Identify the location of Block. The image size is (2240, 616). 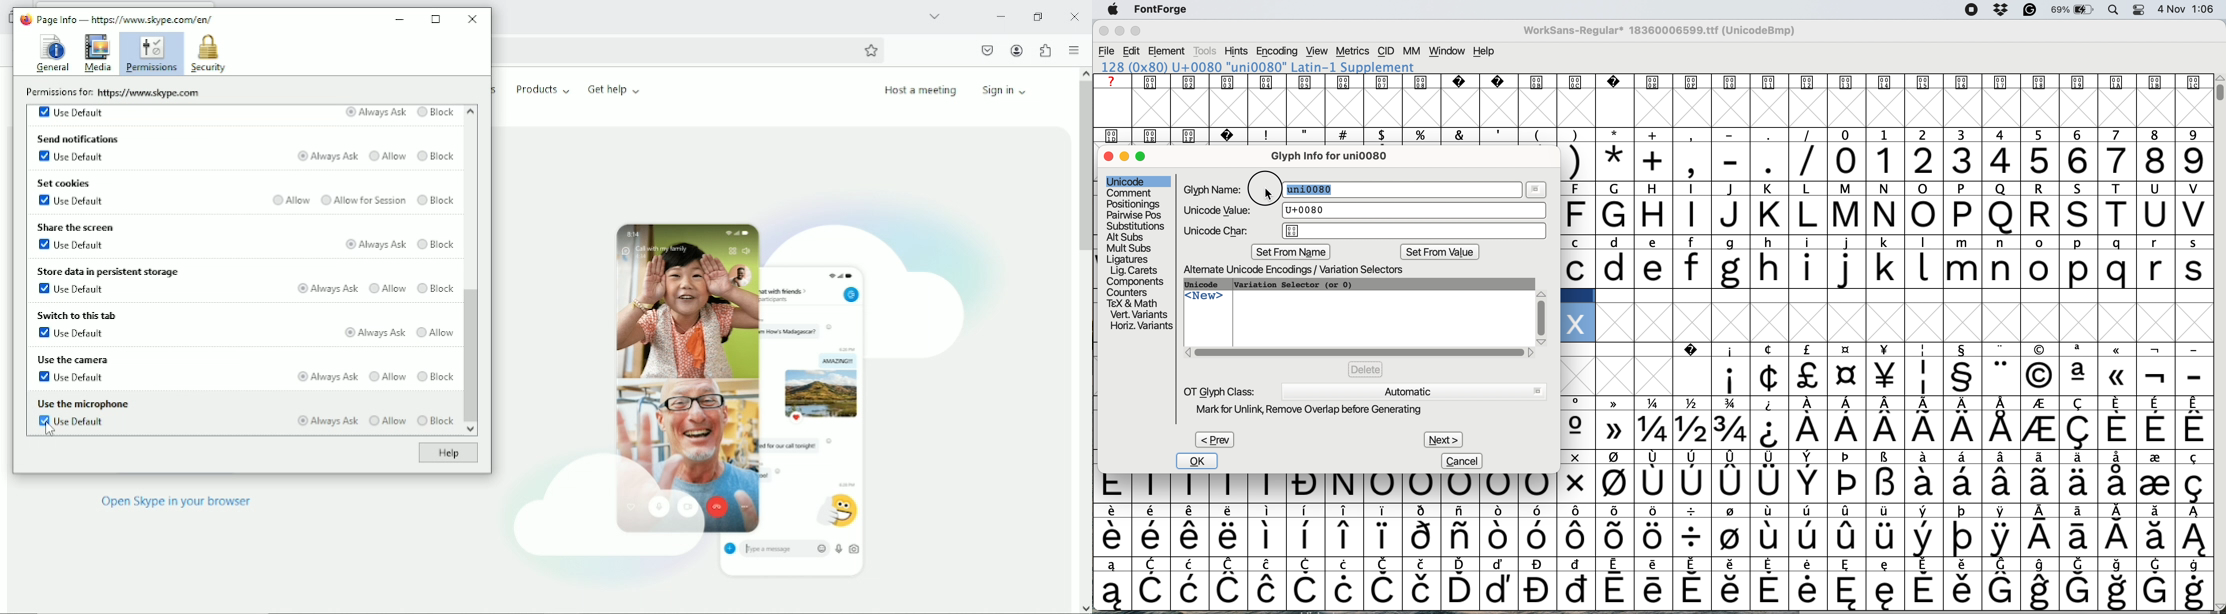
(436, 113).